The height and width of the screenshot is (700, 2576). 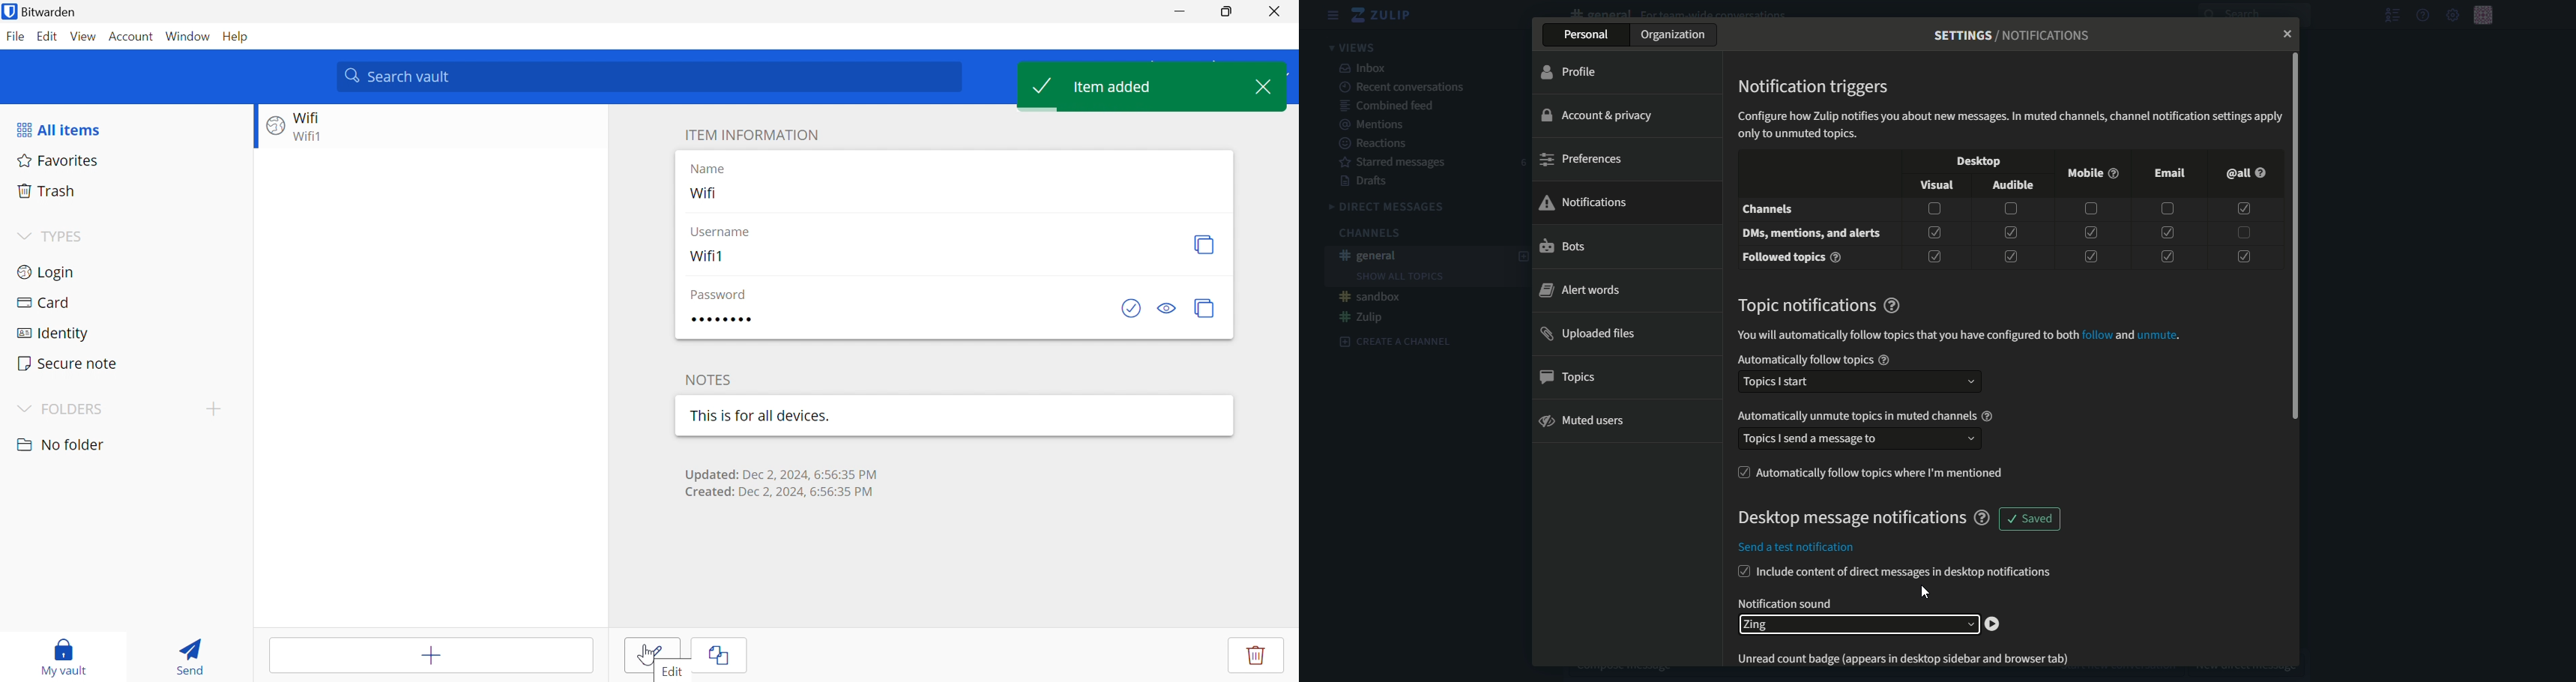 I want to click on Password, so click(x=723, y=319).